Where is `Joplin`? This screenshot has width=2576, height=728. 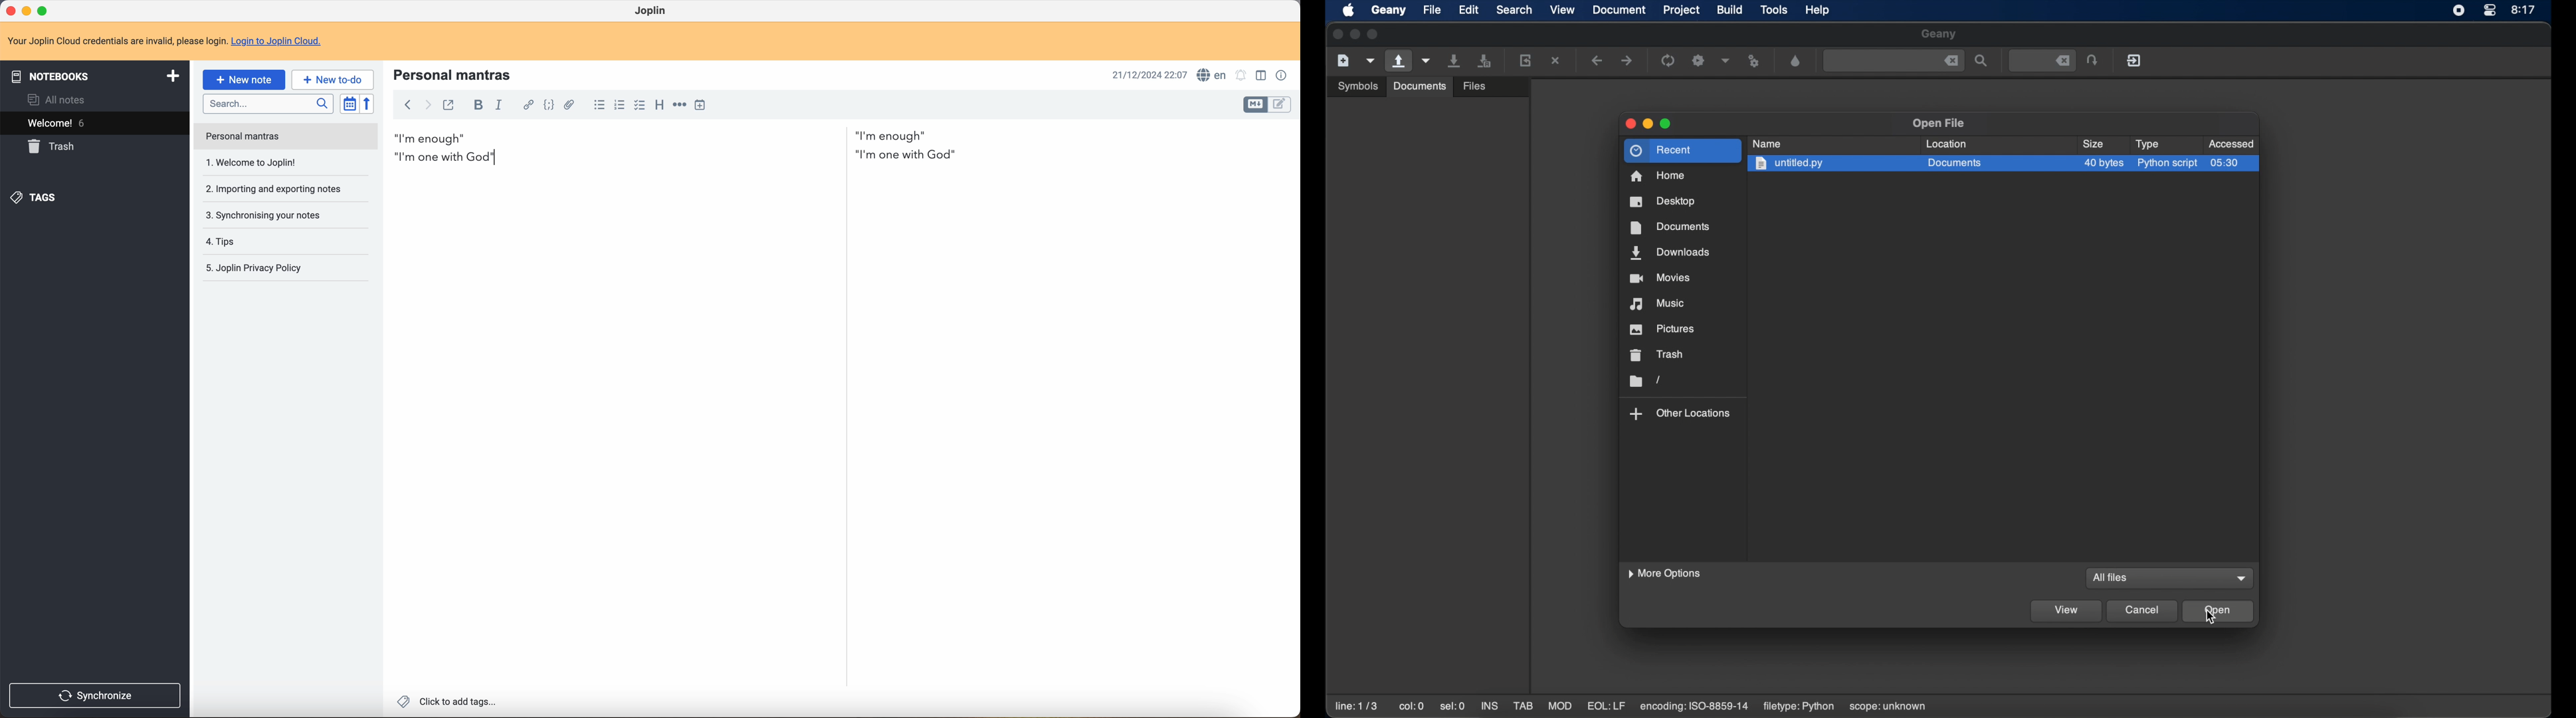 Joplin is located at coordinates (652, 10).